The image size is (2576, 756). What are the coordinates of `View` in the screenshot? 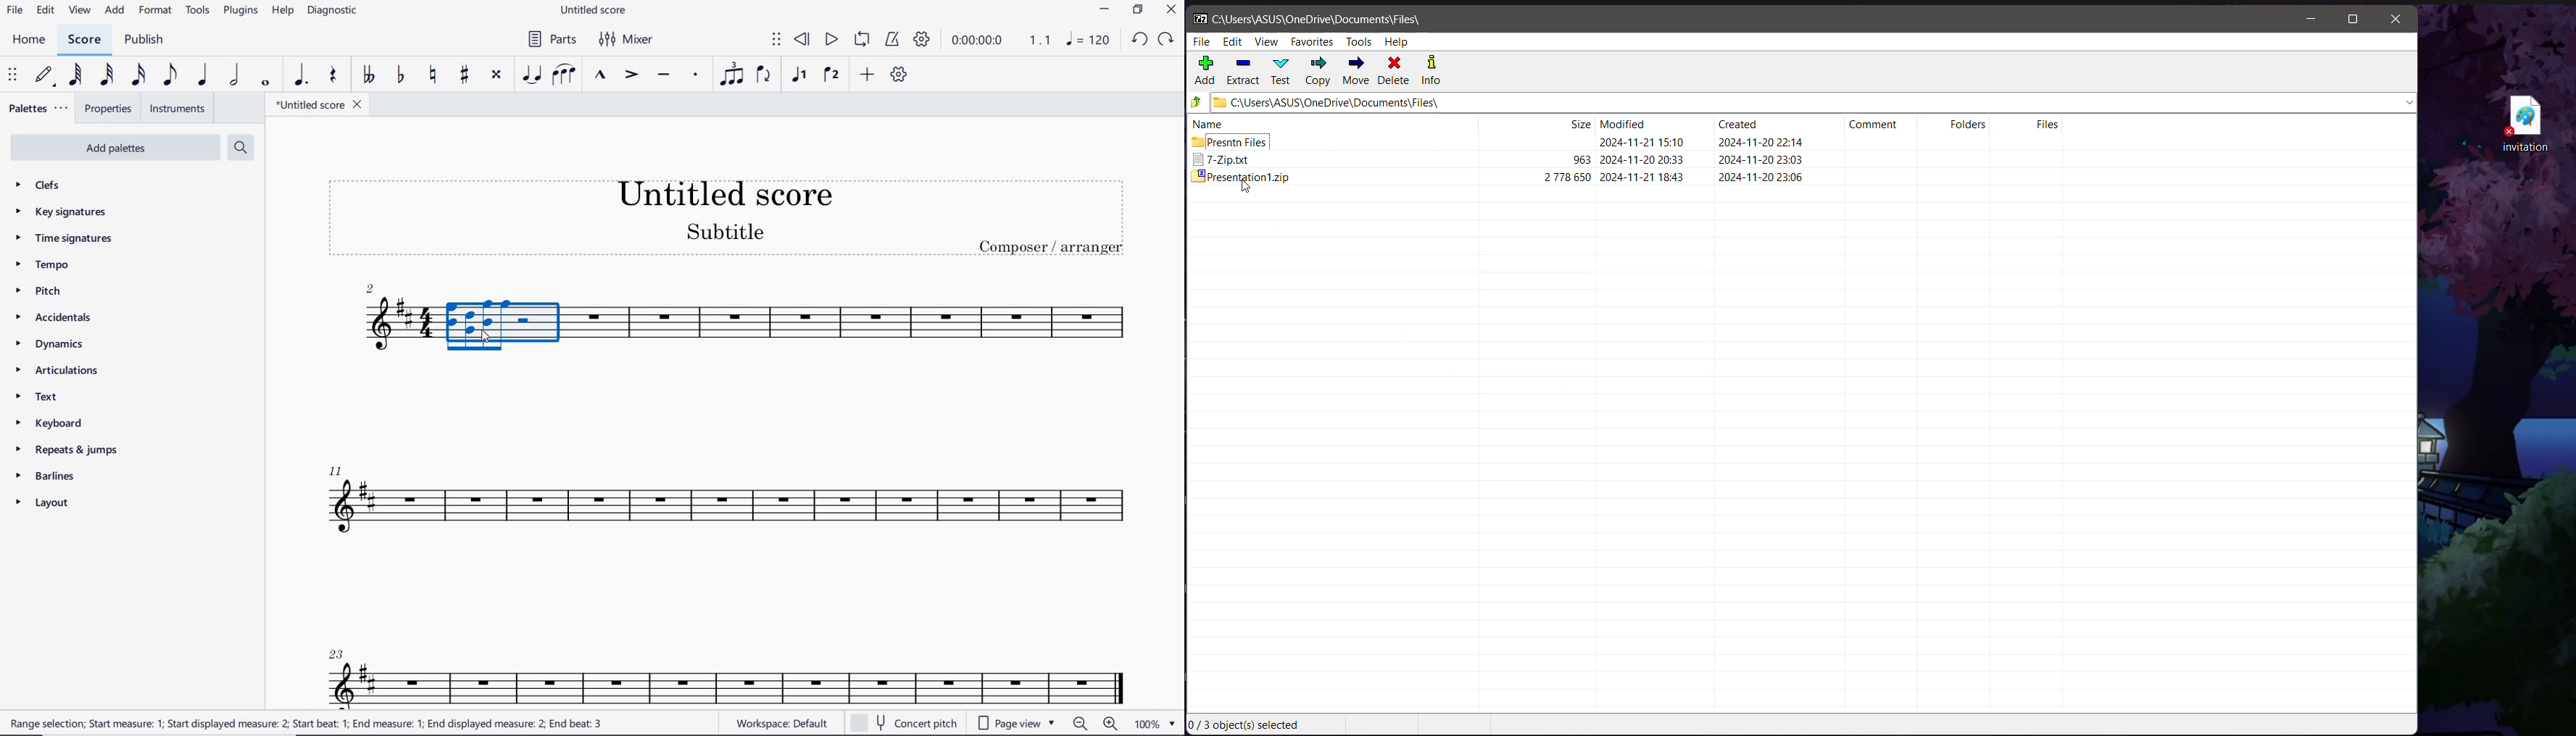 It's located at (1268, 41).